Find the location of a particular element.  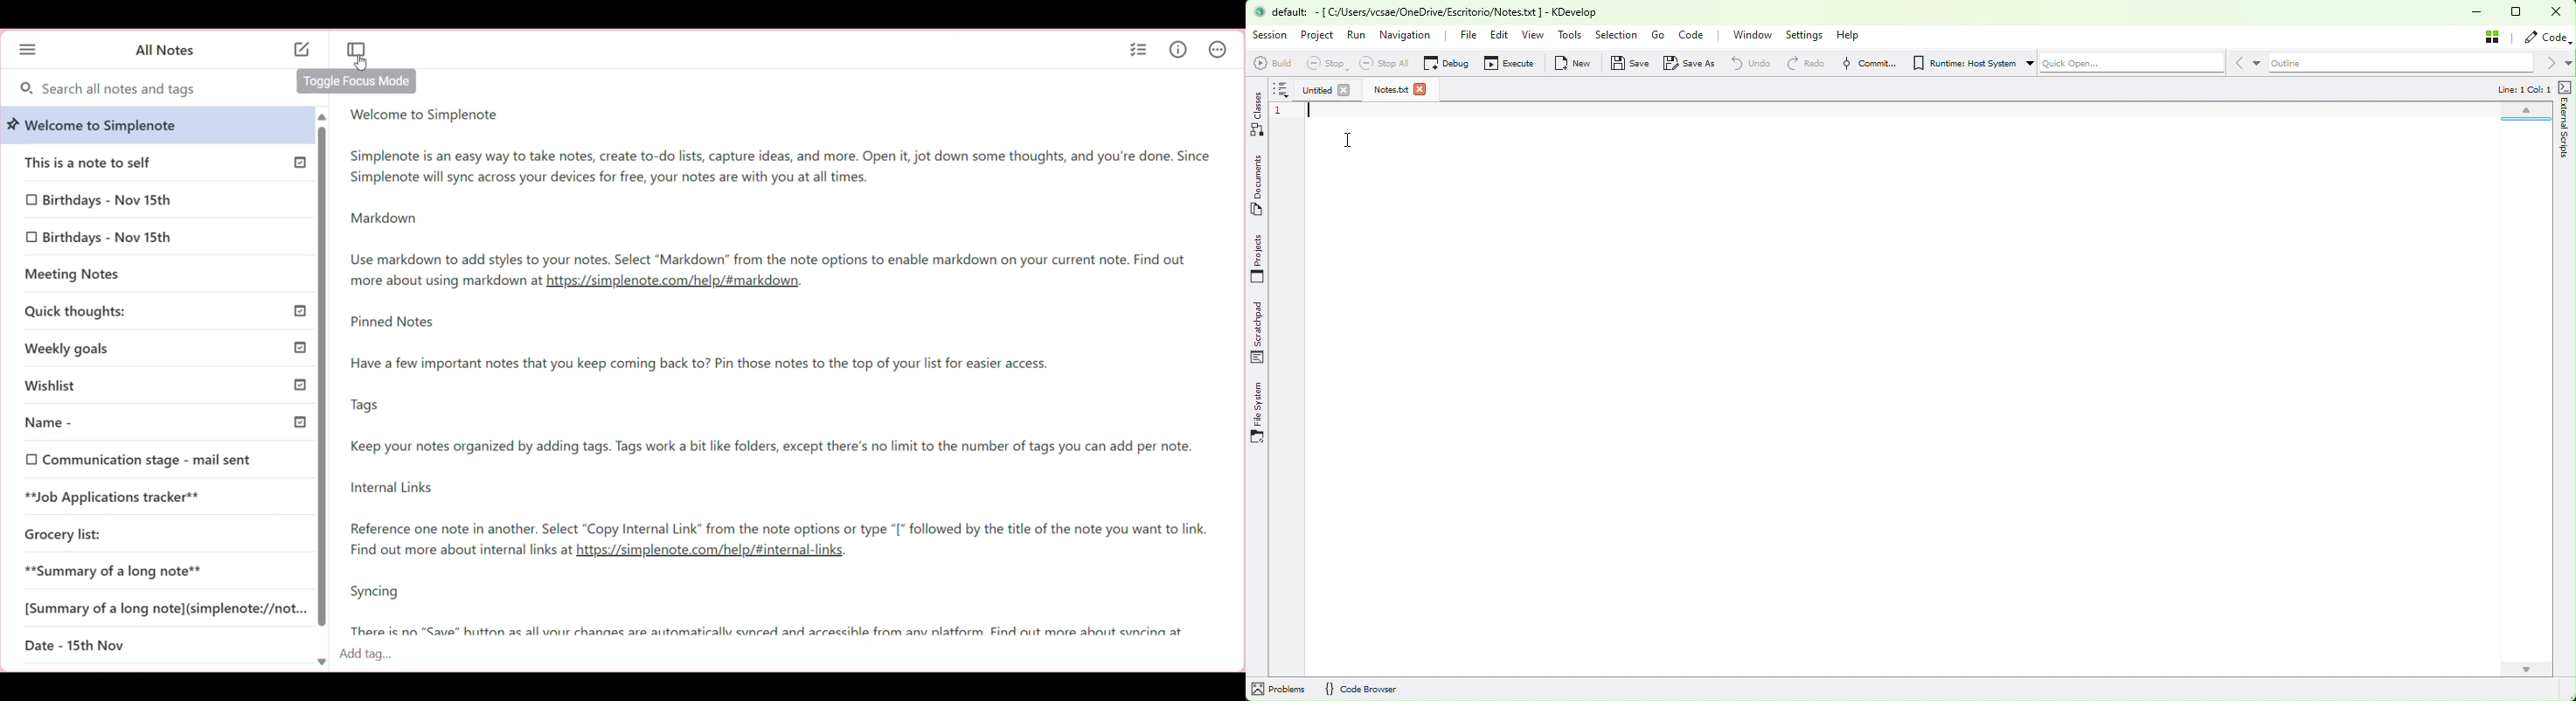

0 Communication stage - mail sent is located at coordinates (138, 461).